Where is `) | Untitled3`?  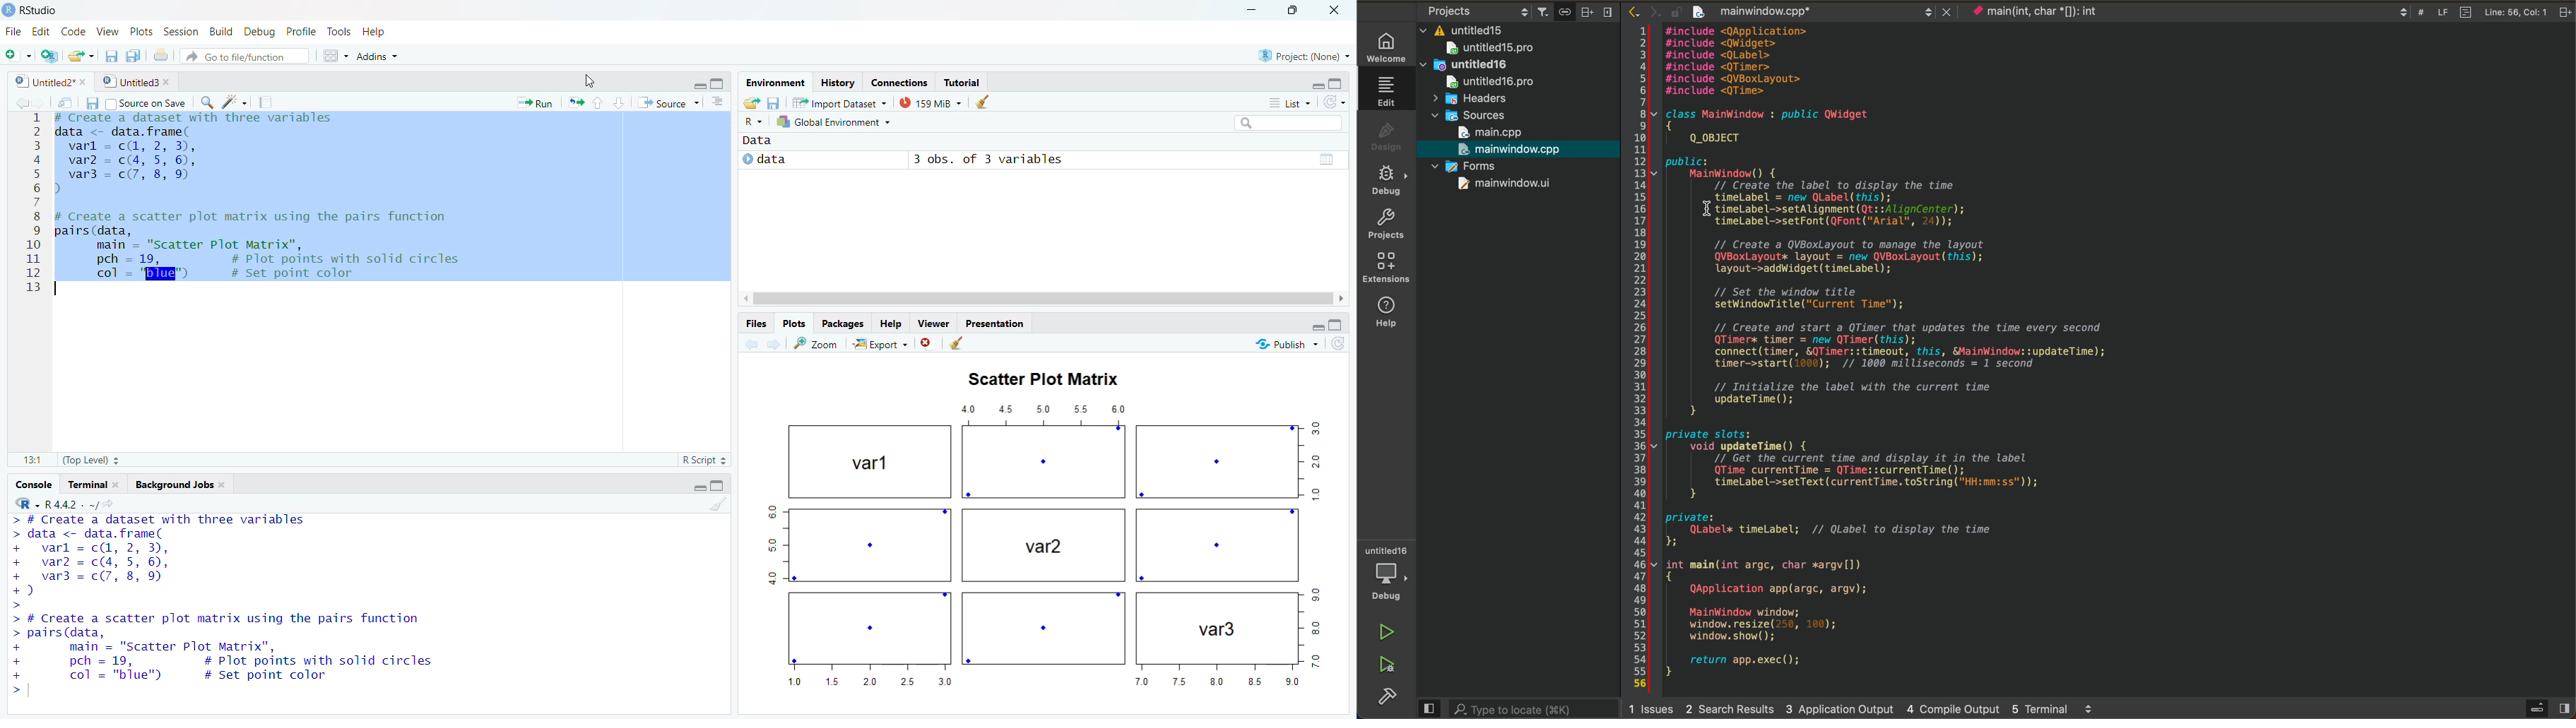
) | Untitled3 is located at coordinates (138, 81).